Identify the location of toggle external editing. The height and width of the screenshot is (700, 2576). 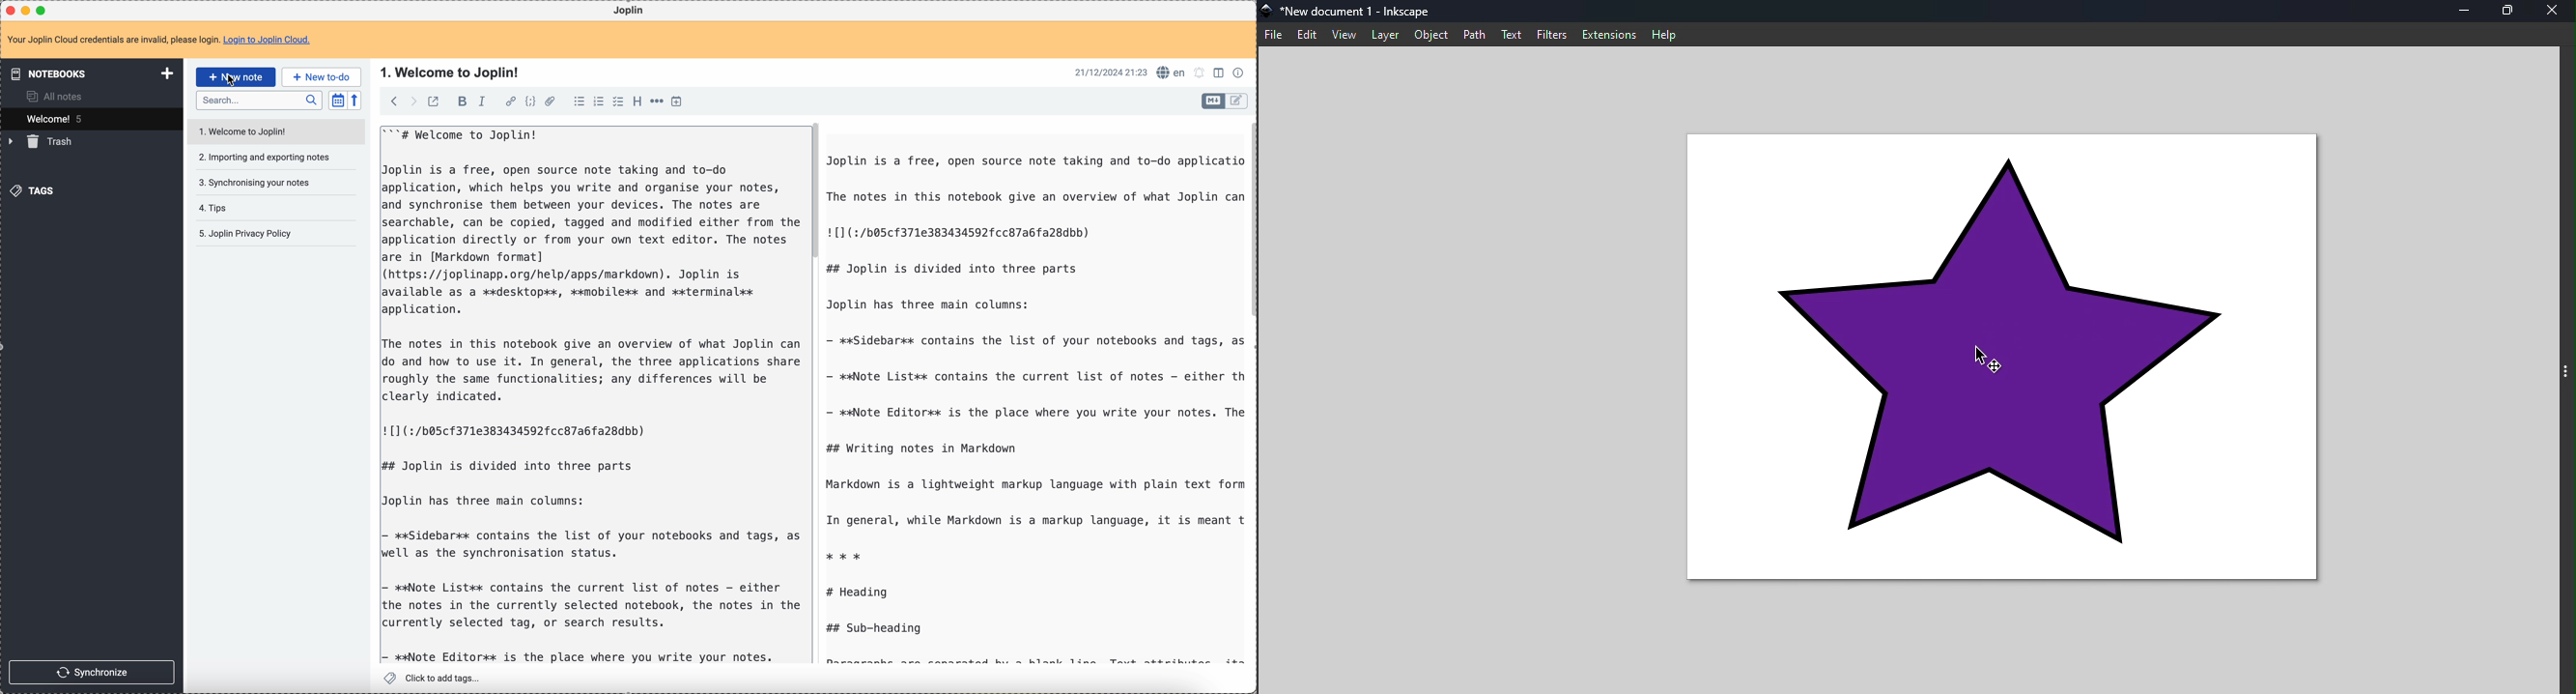
(434, 101).